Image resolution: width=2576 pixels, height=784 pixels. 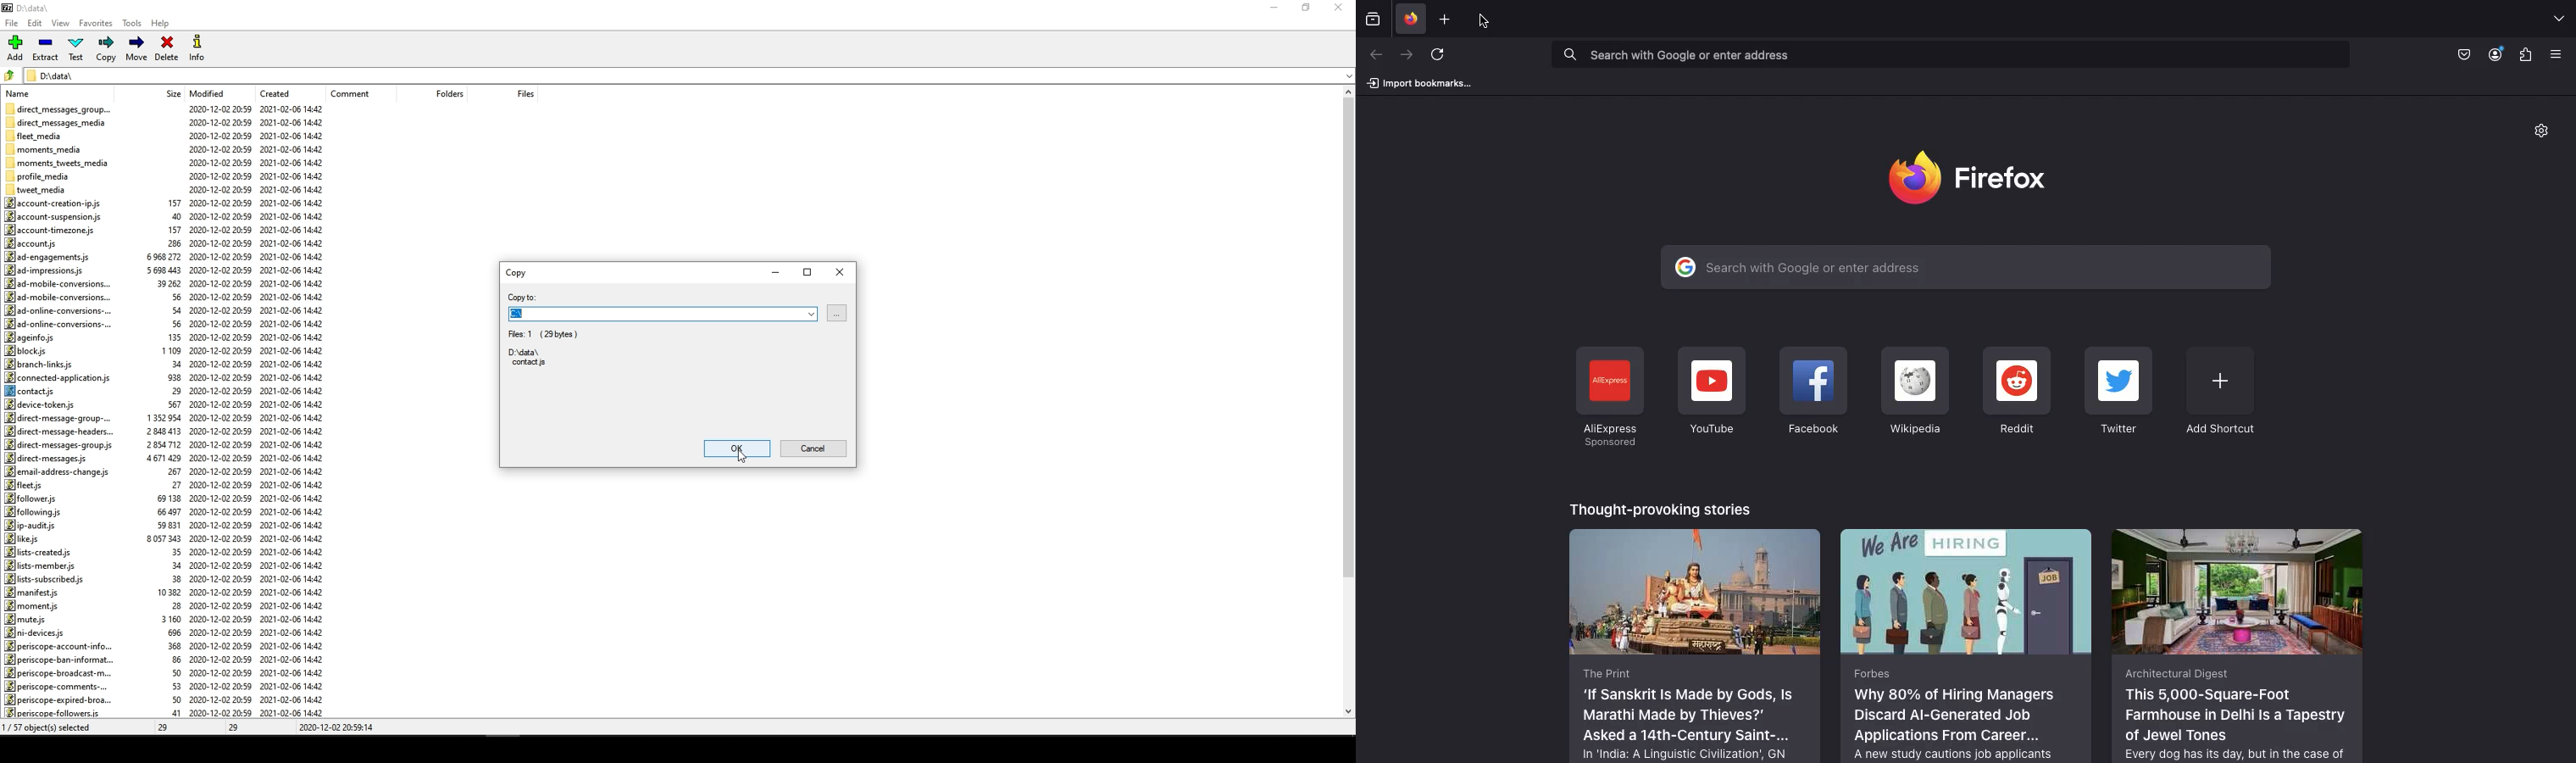 I want to click on File, so click(x=14, y=20).